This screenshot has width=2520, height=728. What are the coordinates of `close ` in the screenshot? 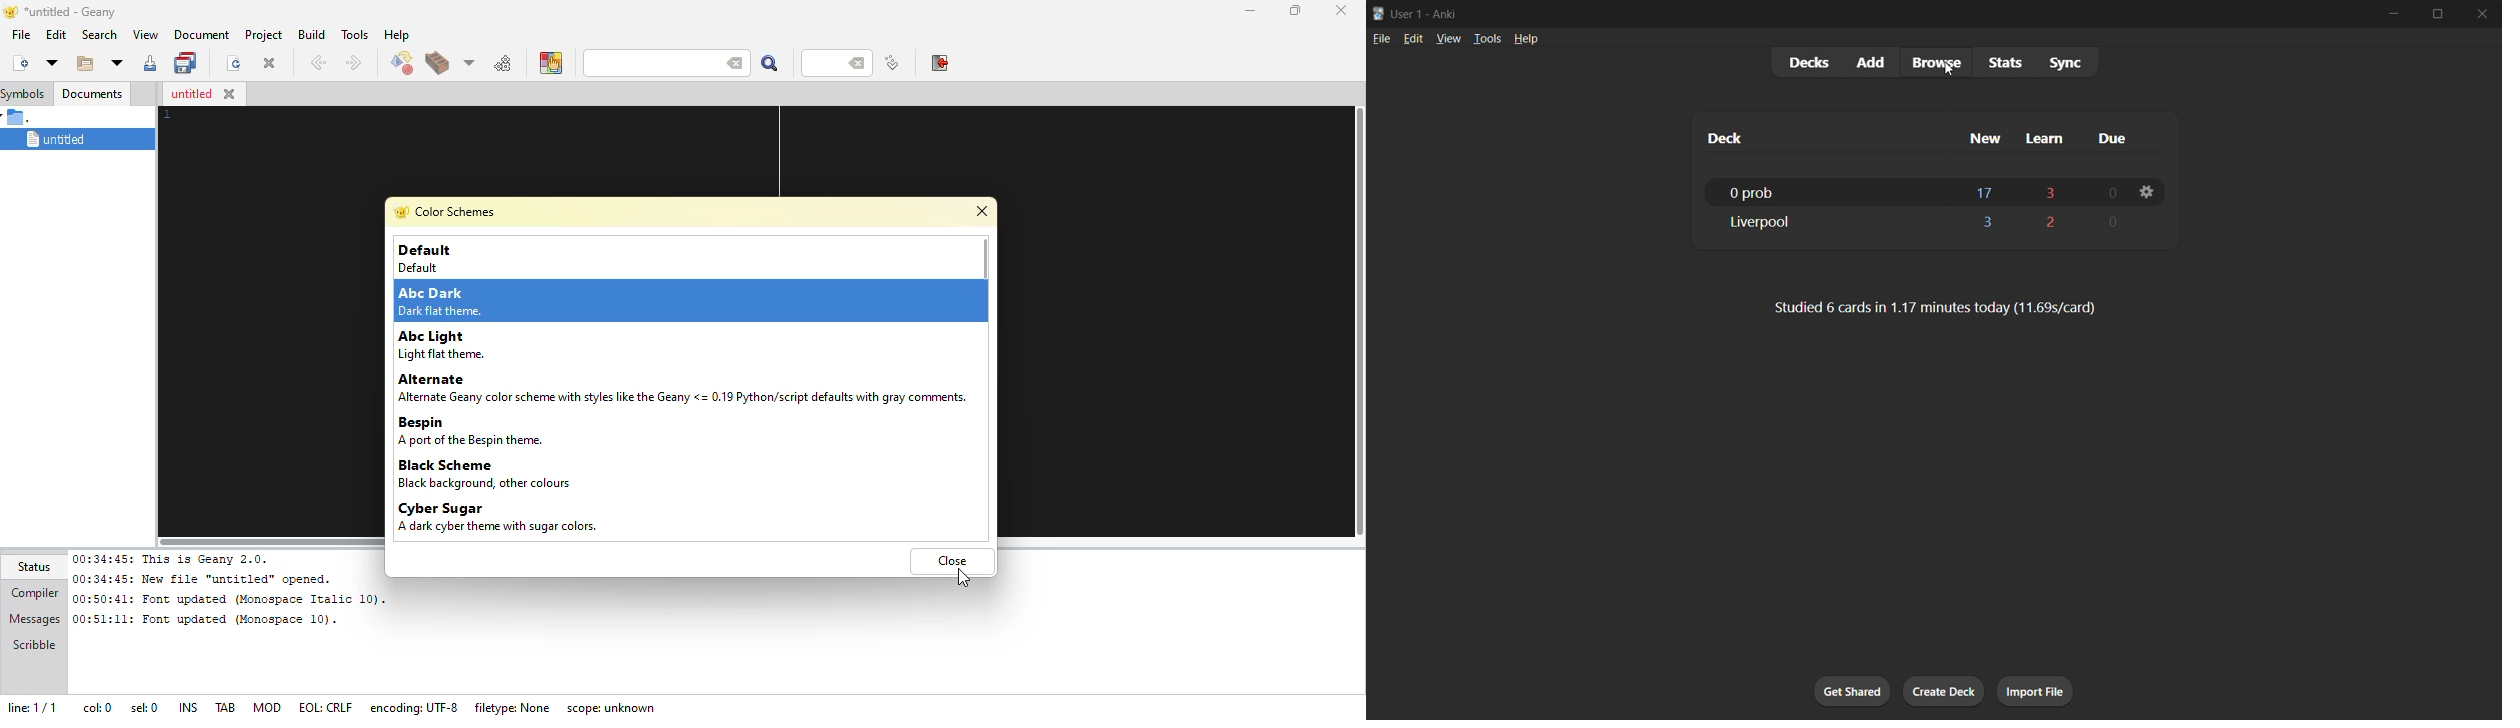 It's located at (2480, 13).